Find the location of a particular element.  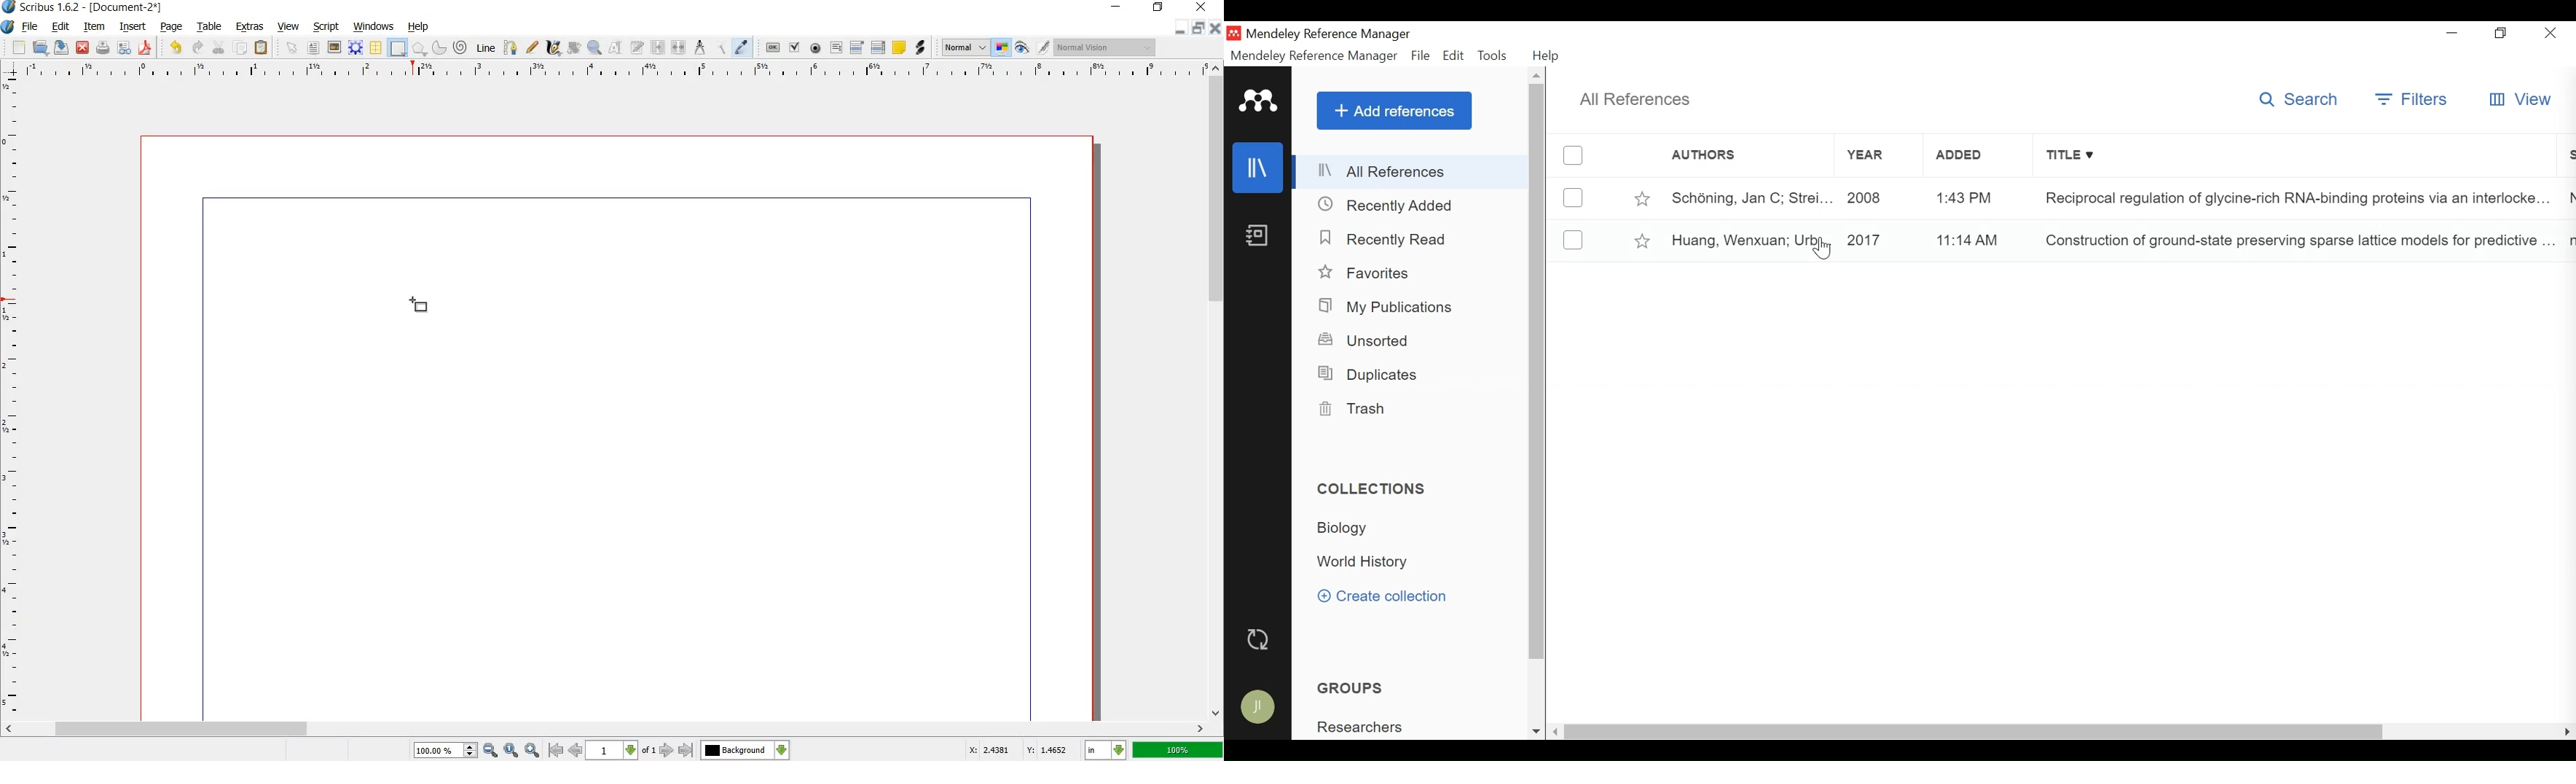

Close is located at coordinates (2552, 32).